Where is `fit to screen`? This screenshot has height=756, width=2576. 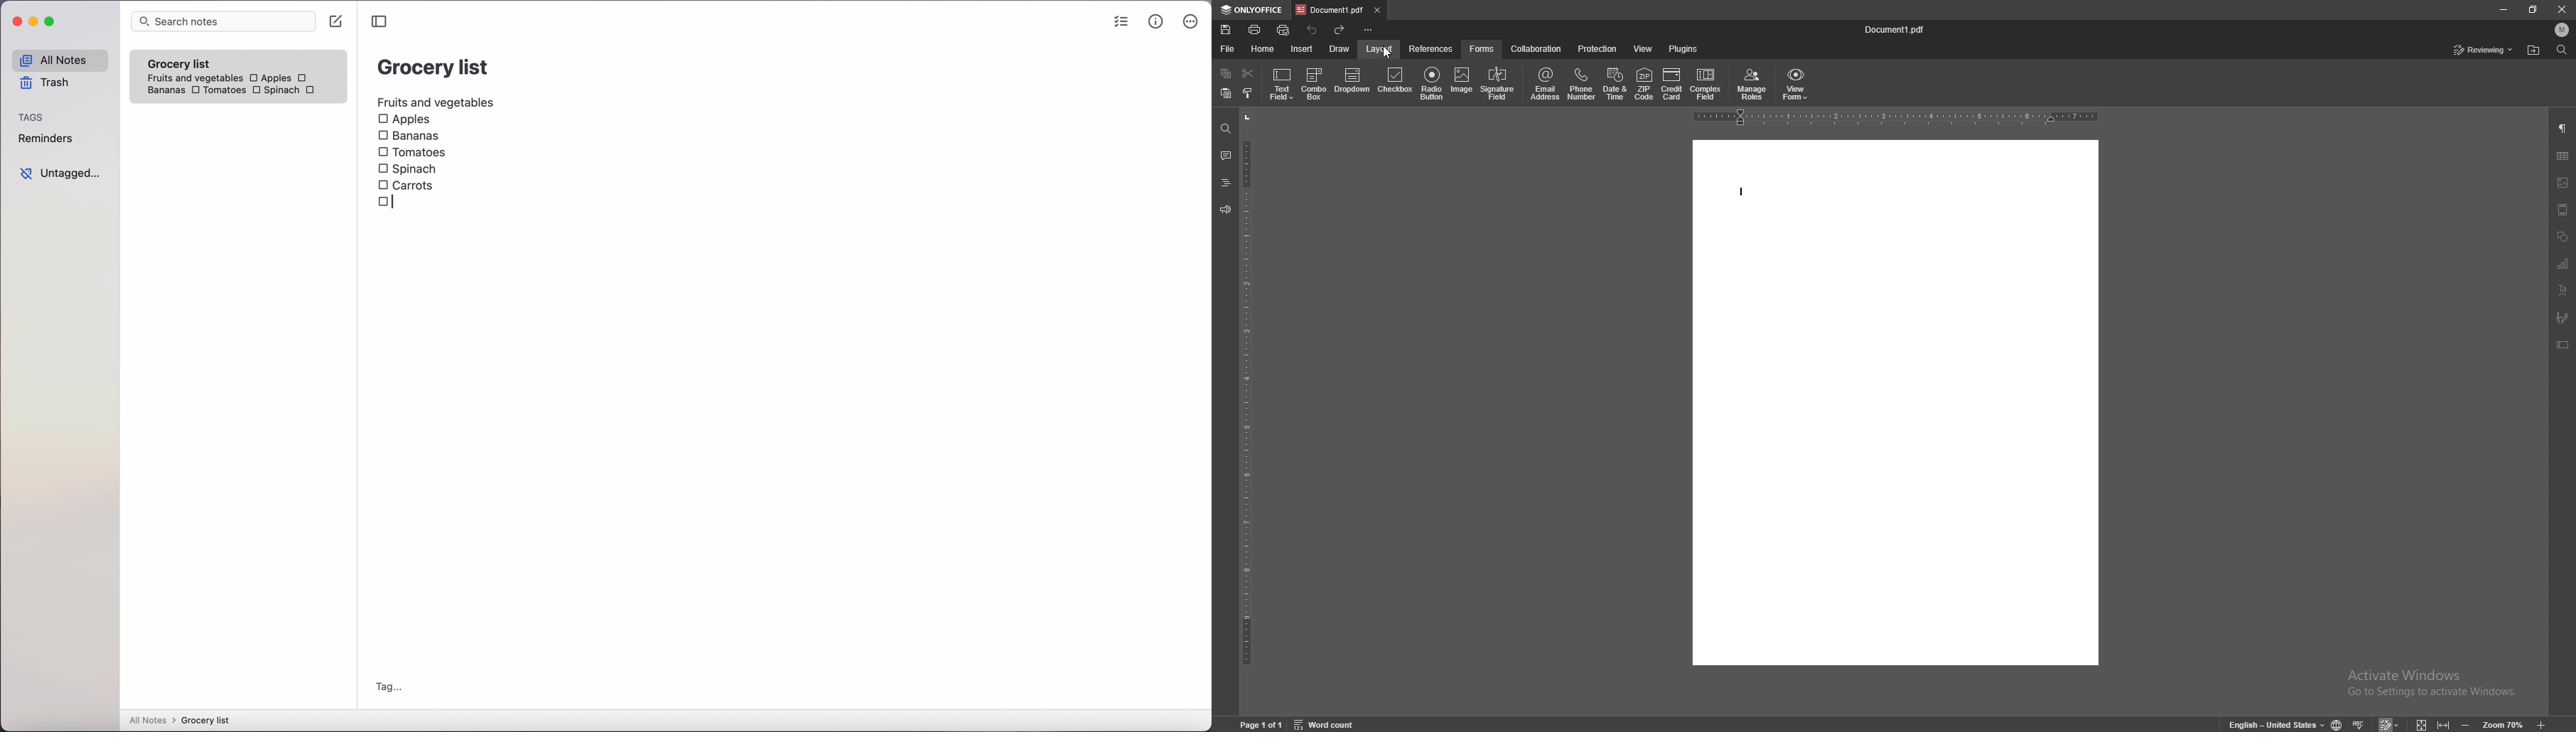 fit to screen is located at coordinates (2423, 725).